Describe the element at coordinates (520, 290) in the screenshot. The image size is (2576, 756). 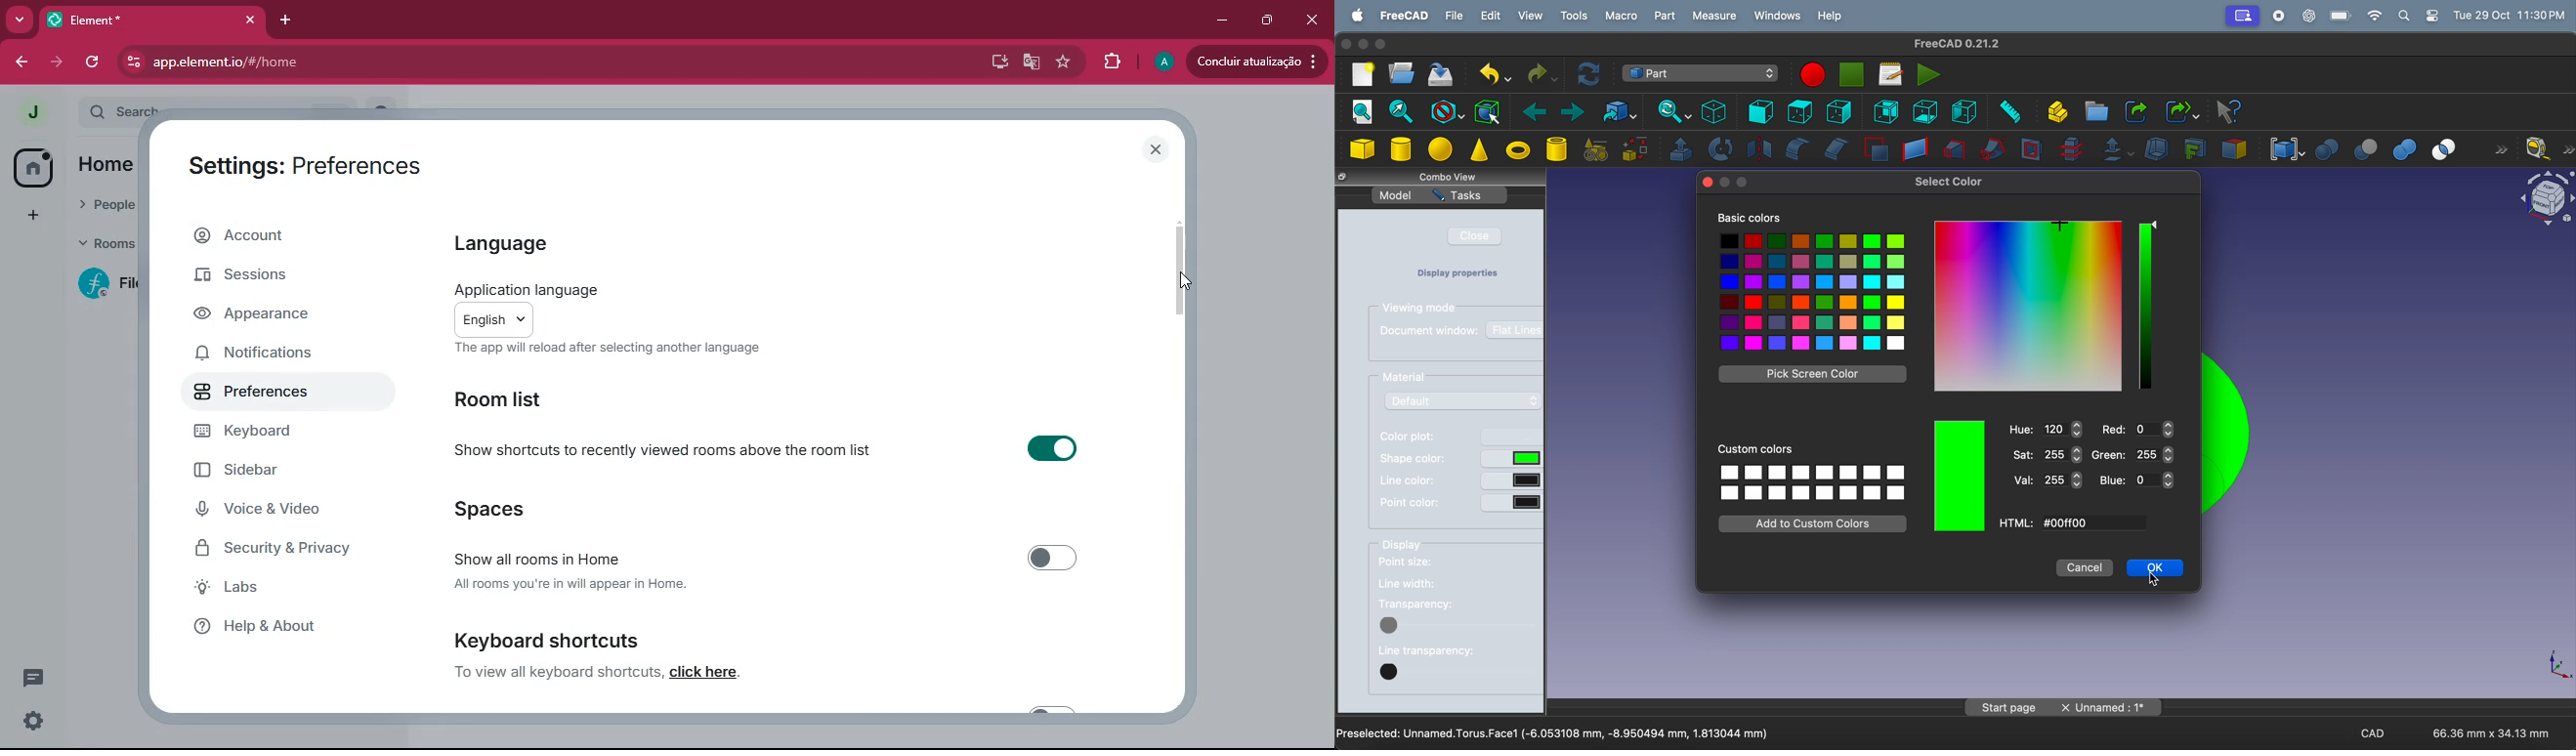
I see `Application language` at that location.